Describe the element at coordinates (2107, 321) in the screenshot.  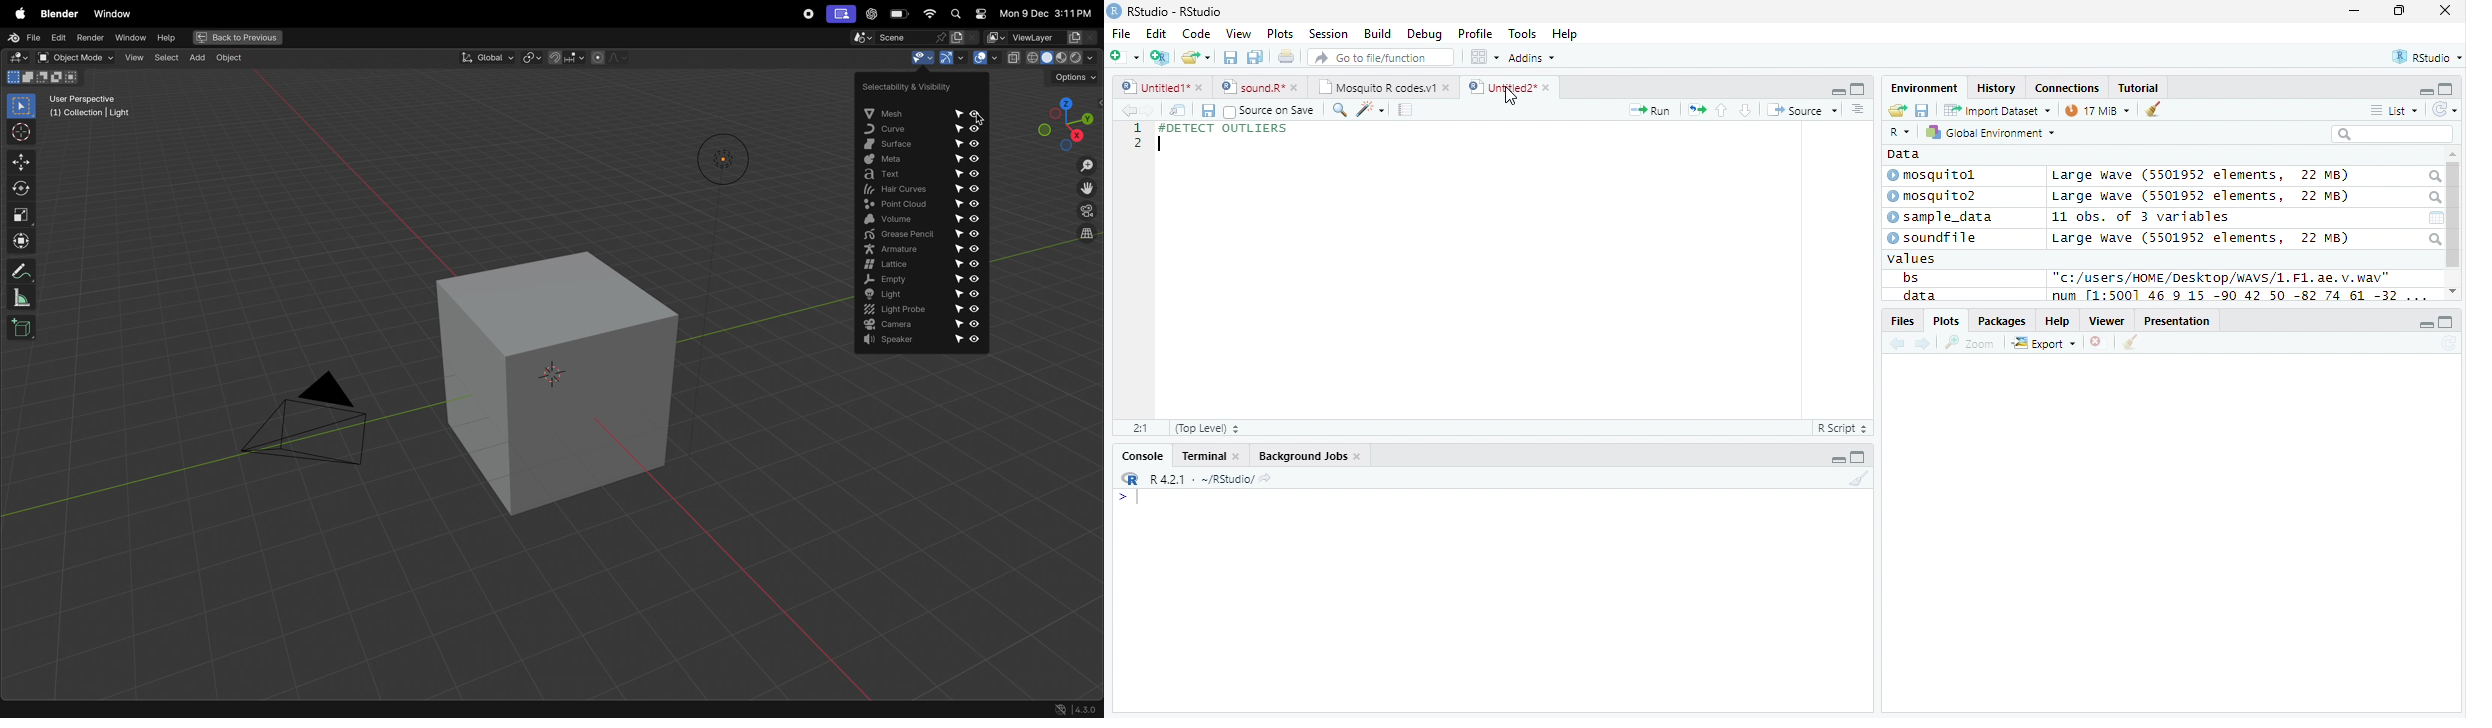
I see `Viewer` at that location.